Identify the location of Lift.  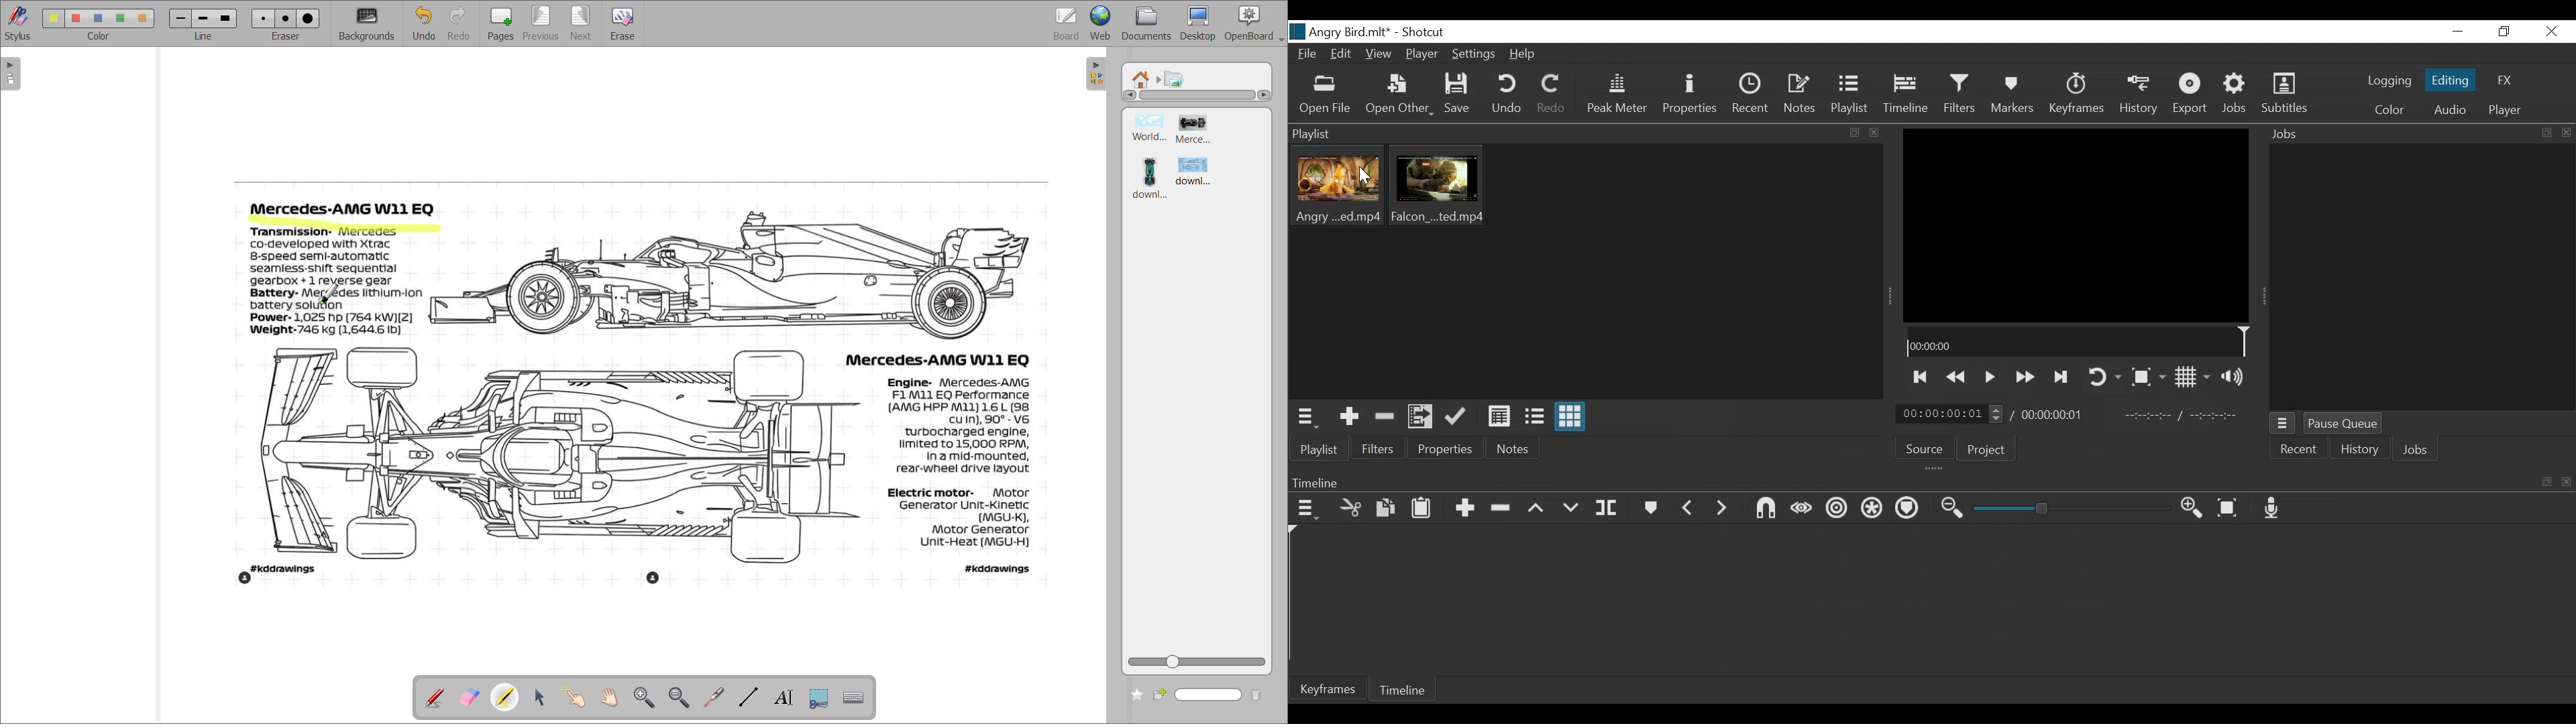
(1536, 508).